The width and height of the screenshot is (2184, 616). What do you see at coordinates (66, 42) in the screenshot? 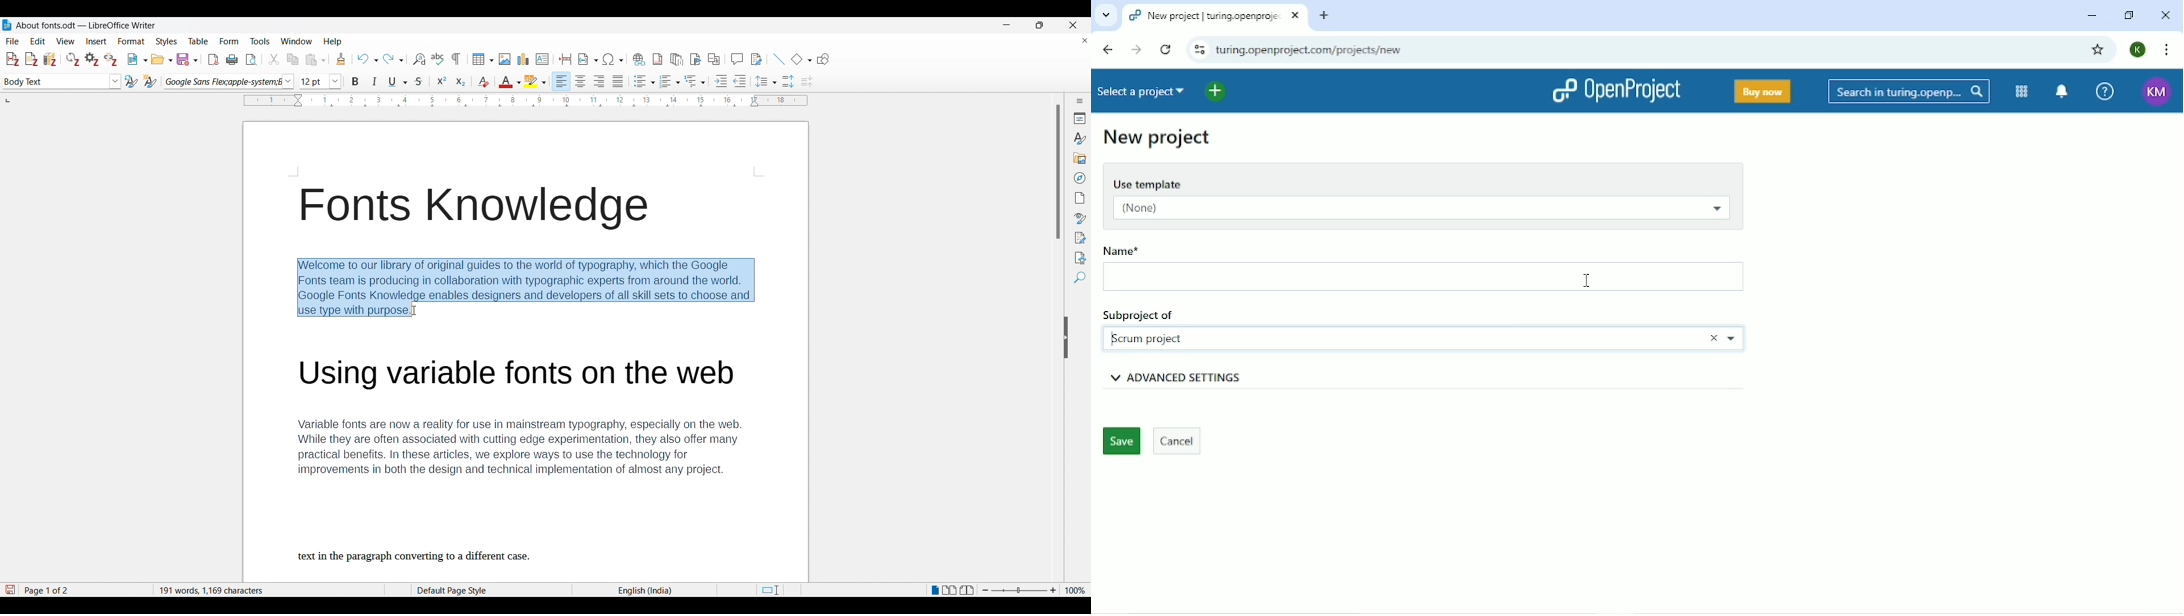
I see `View menu` at bounding box center [66, 42].